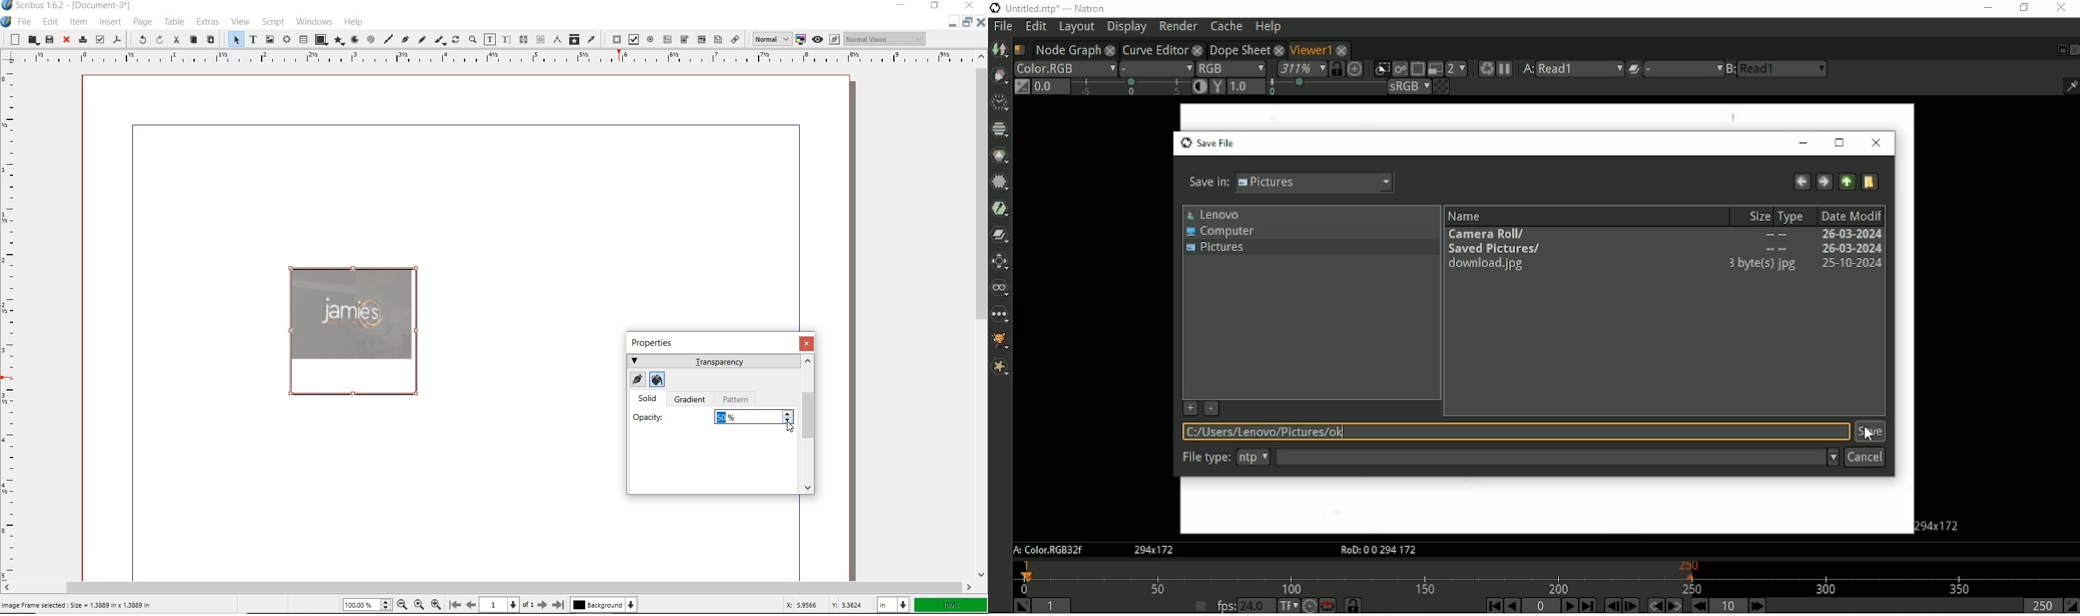 The height and width of the screenshot is (616, 2100). Describe the element at coordinates (507, 605) in the screenshot. I see `current page` at that location.